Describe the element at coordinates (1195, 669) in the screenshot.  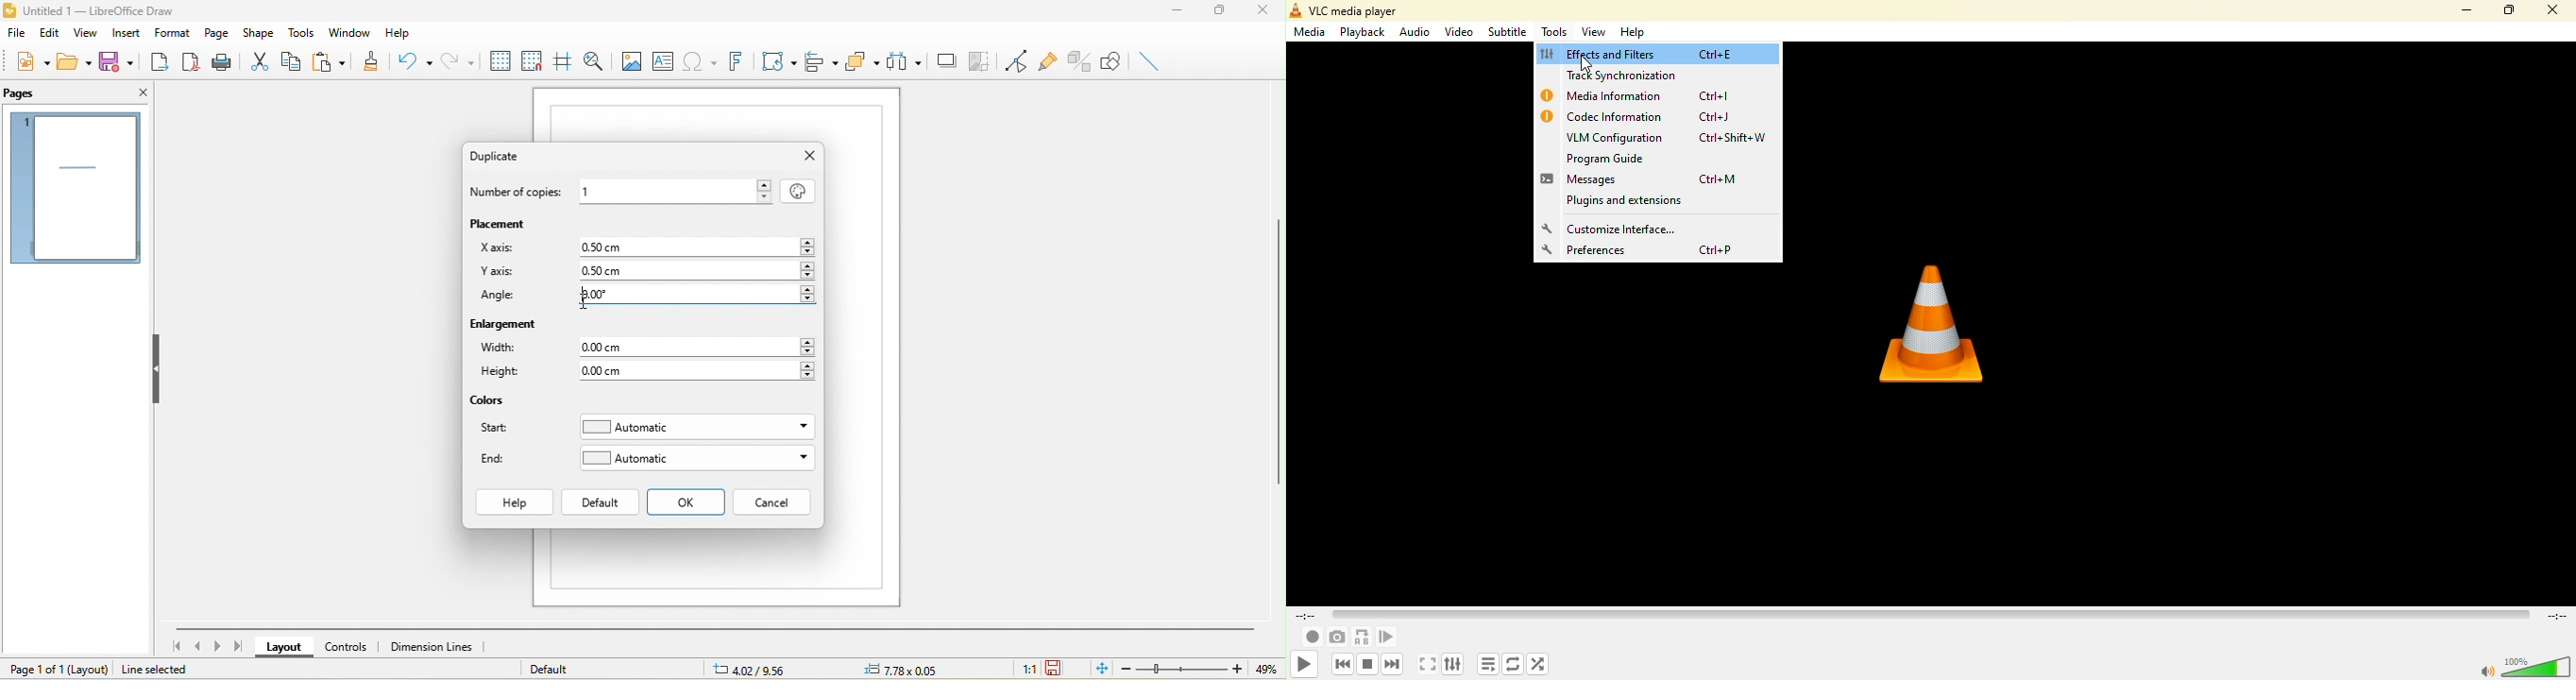
I see `zoom` at that location.